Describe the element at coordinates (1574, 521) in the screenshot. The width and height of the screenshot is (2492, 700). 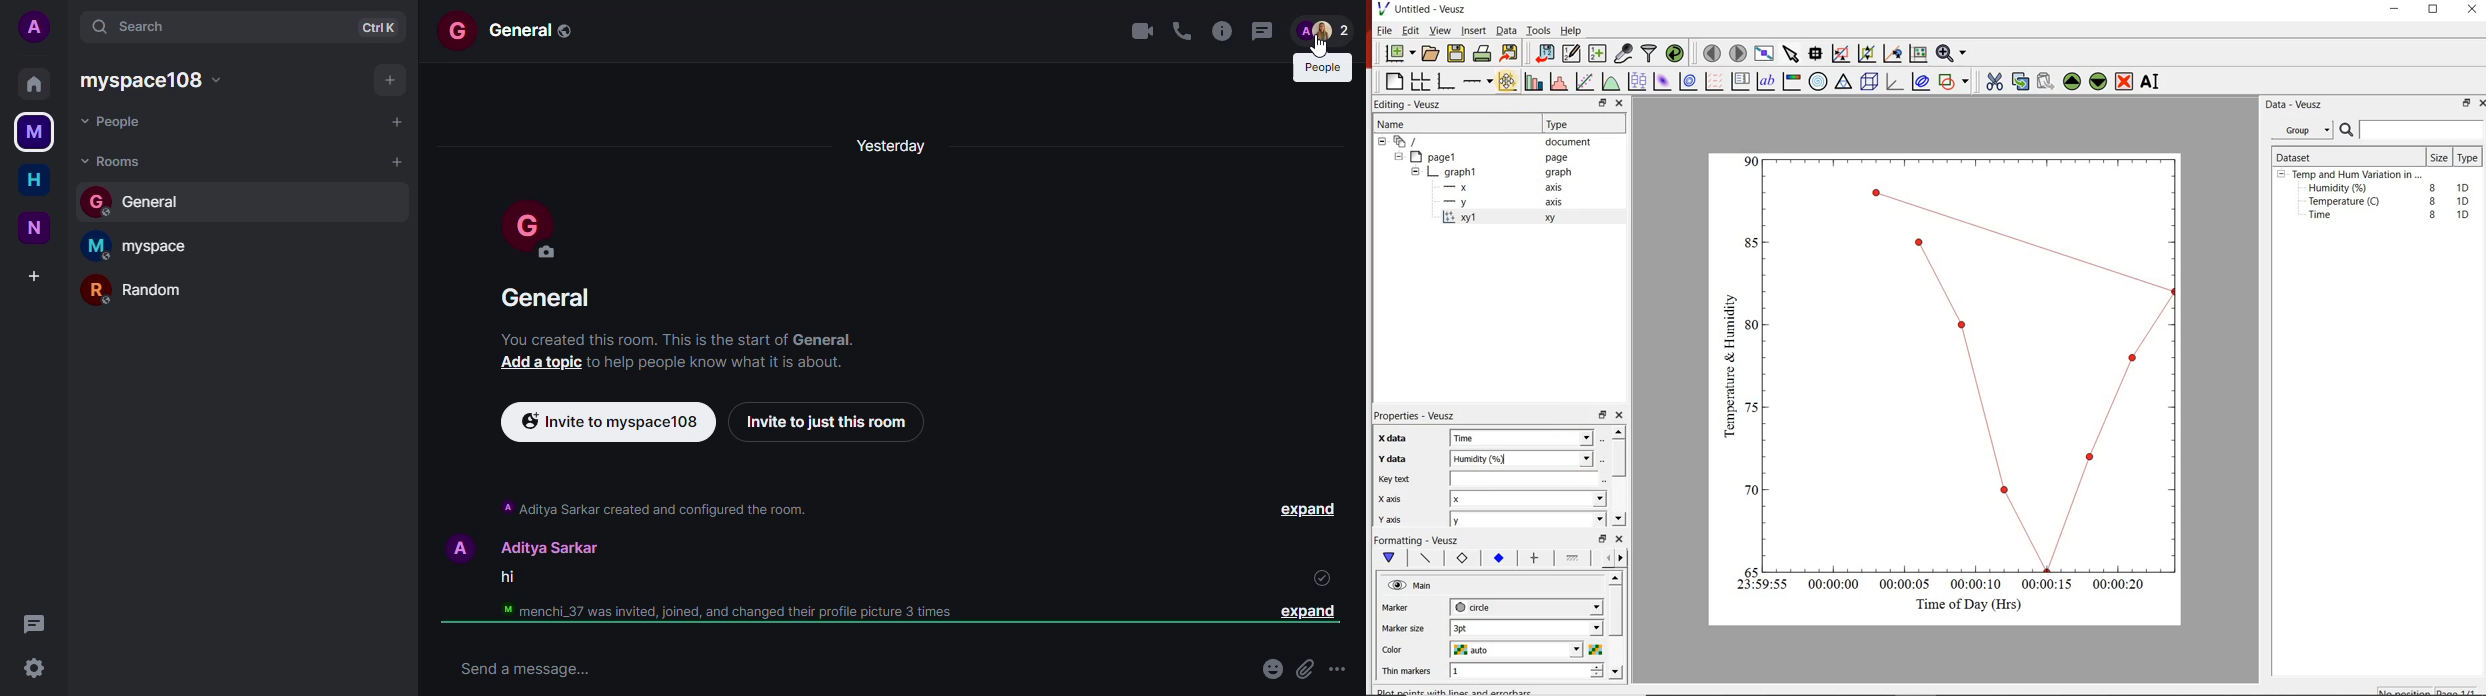
I see `y axis dropdown` at that location.